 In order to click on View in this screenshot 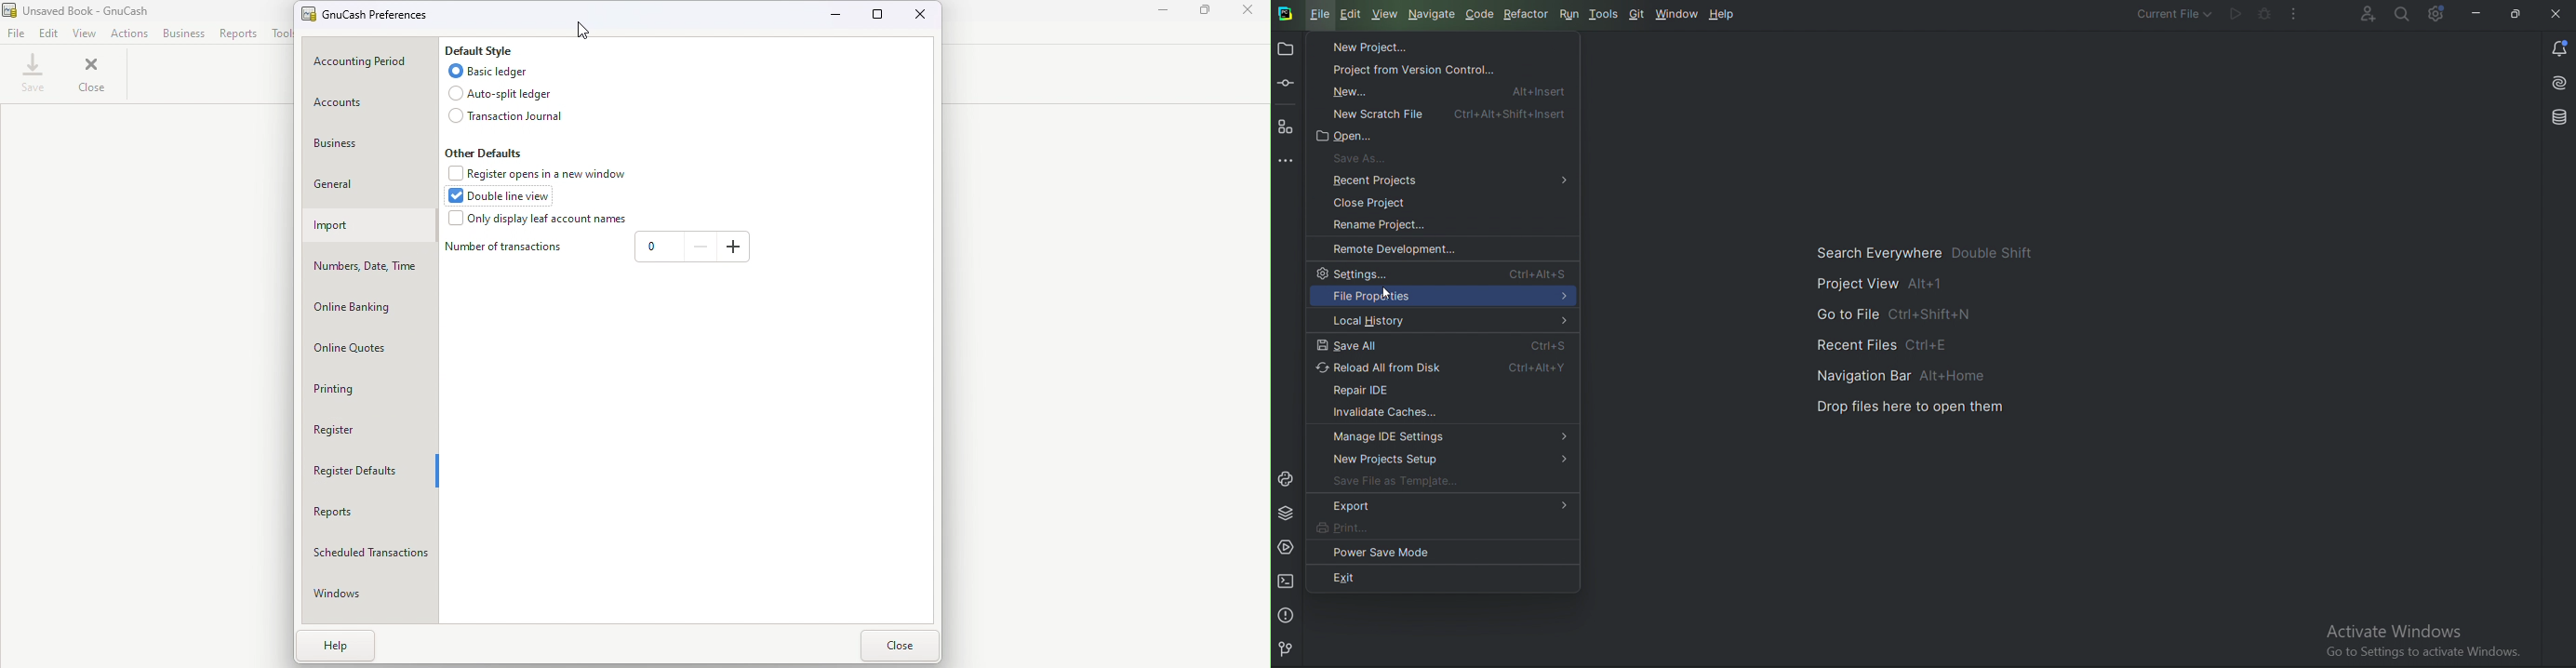, I will do `click(86, 33)`.